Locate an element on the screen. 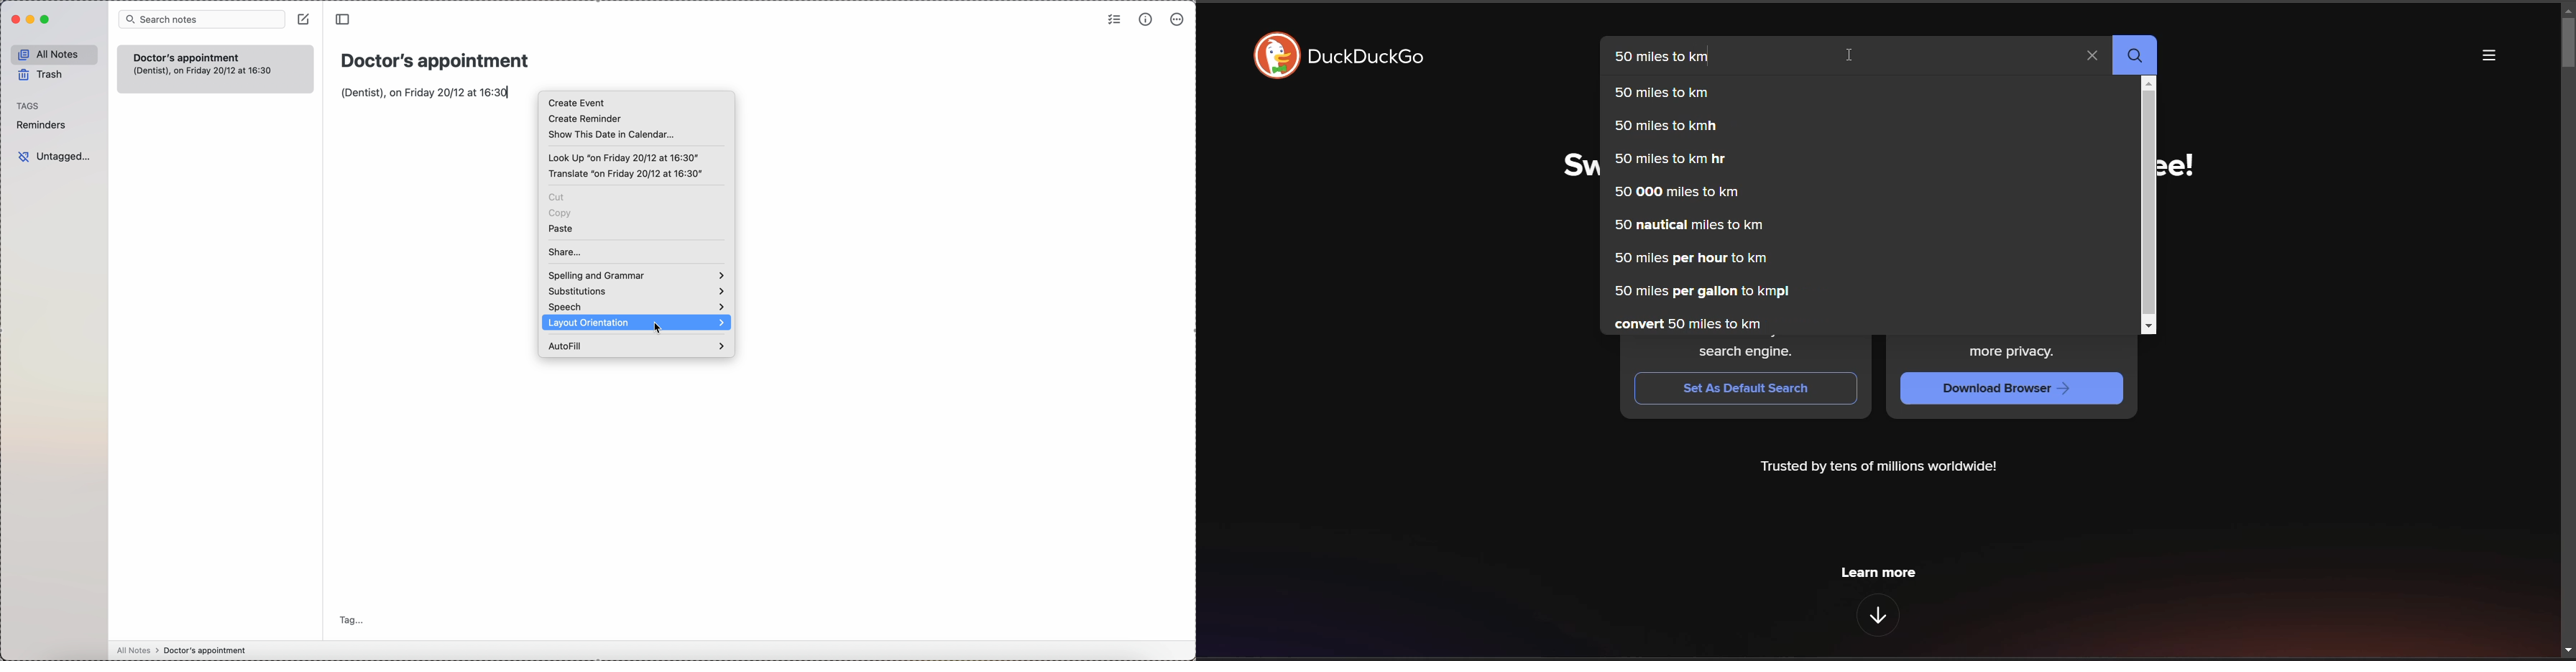 The image size is (2576, 672). create note is located at coordinates (304, 19).